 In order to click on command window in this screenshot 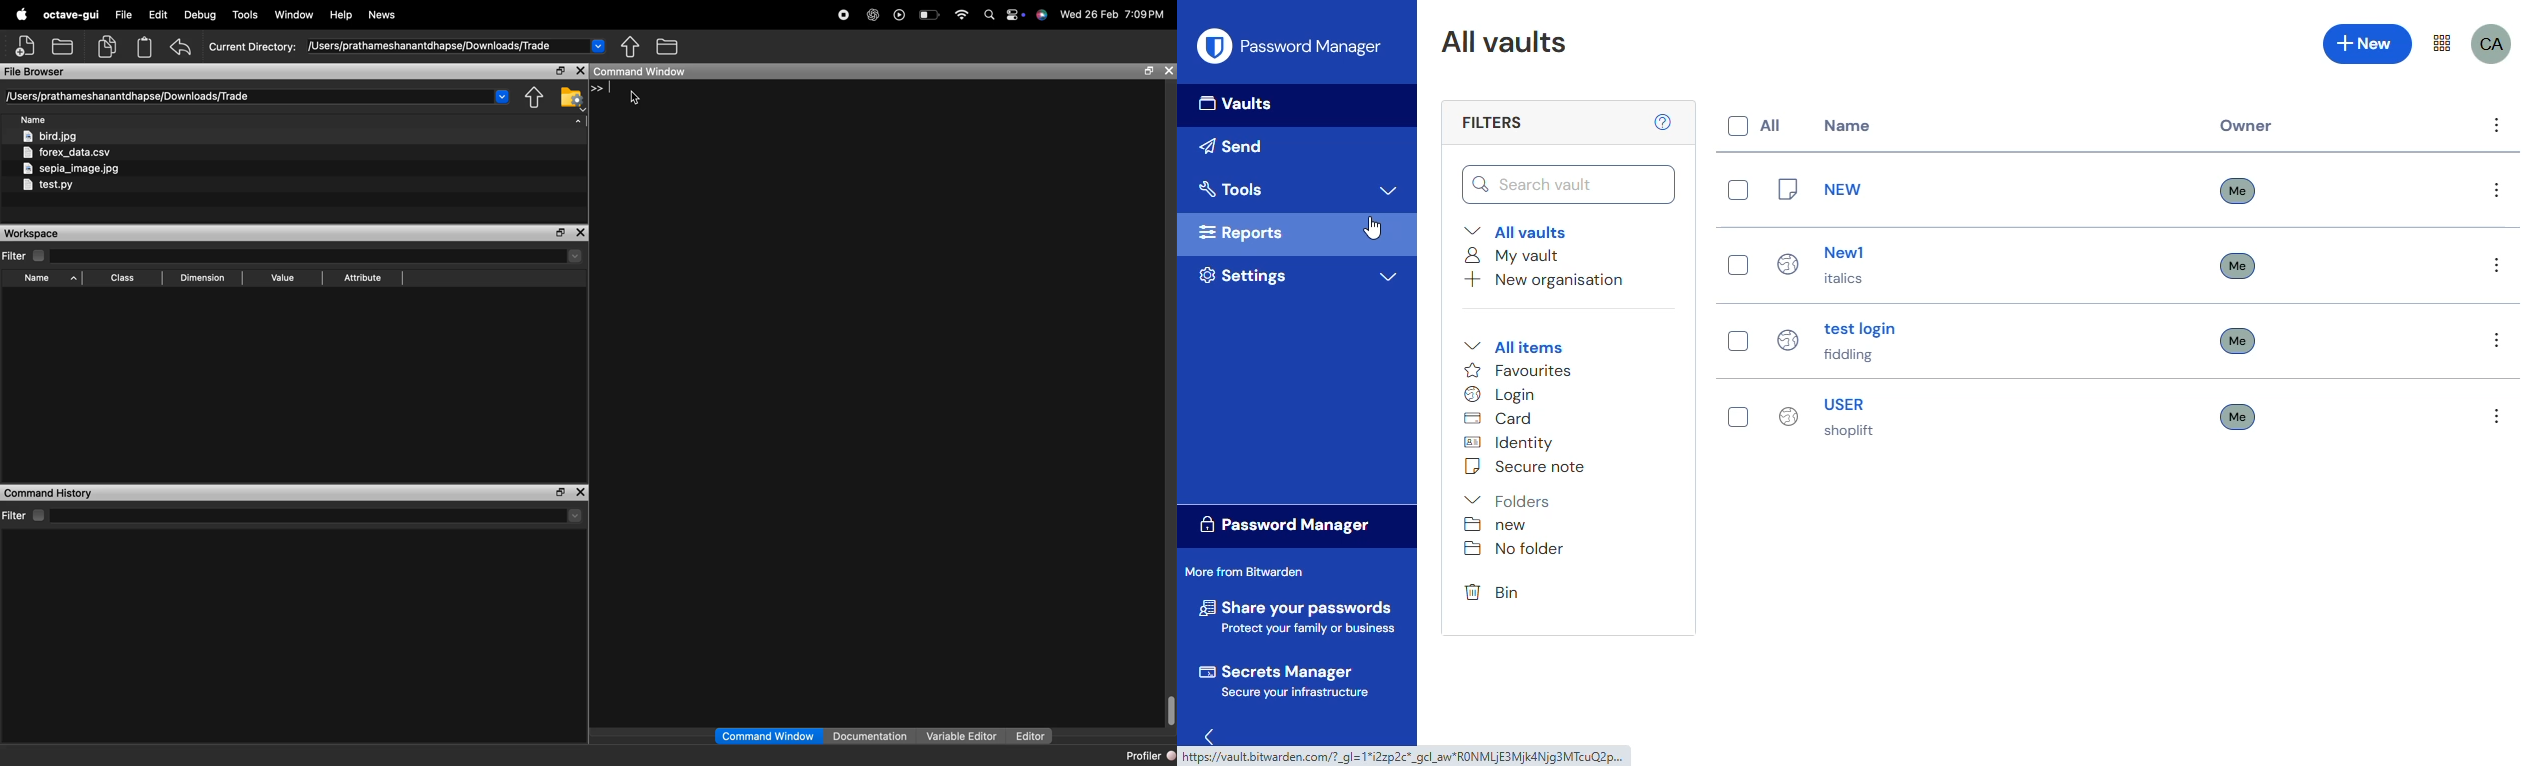, I will do `click(654, 72)`.